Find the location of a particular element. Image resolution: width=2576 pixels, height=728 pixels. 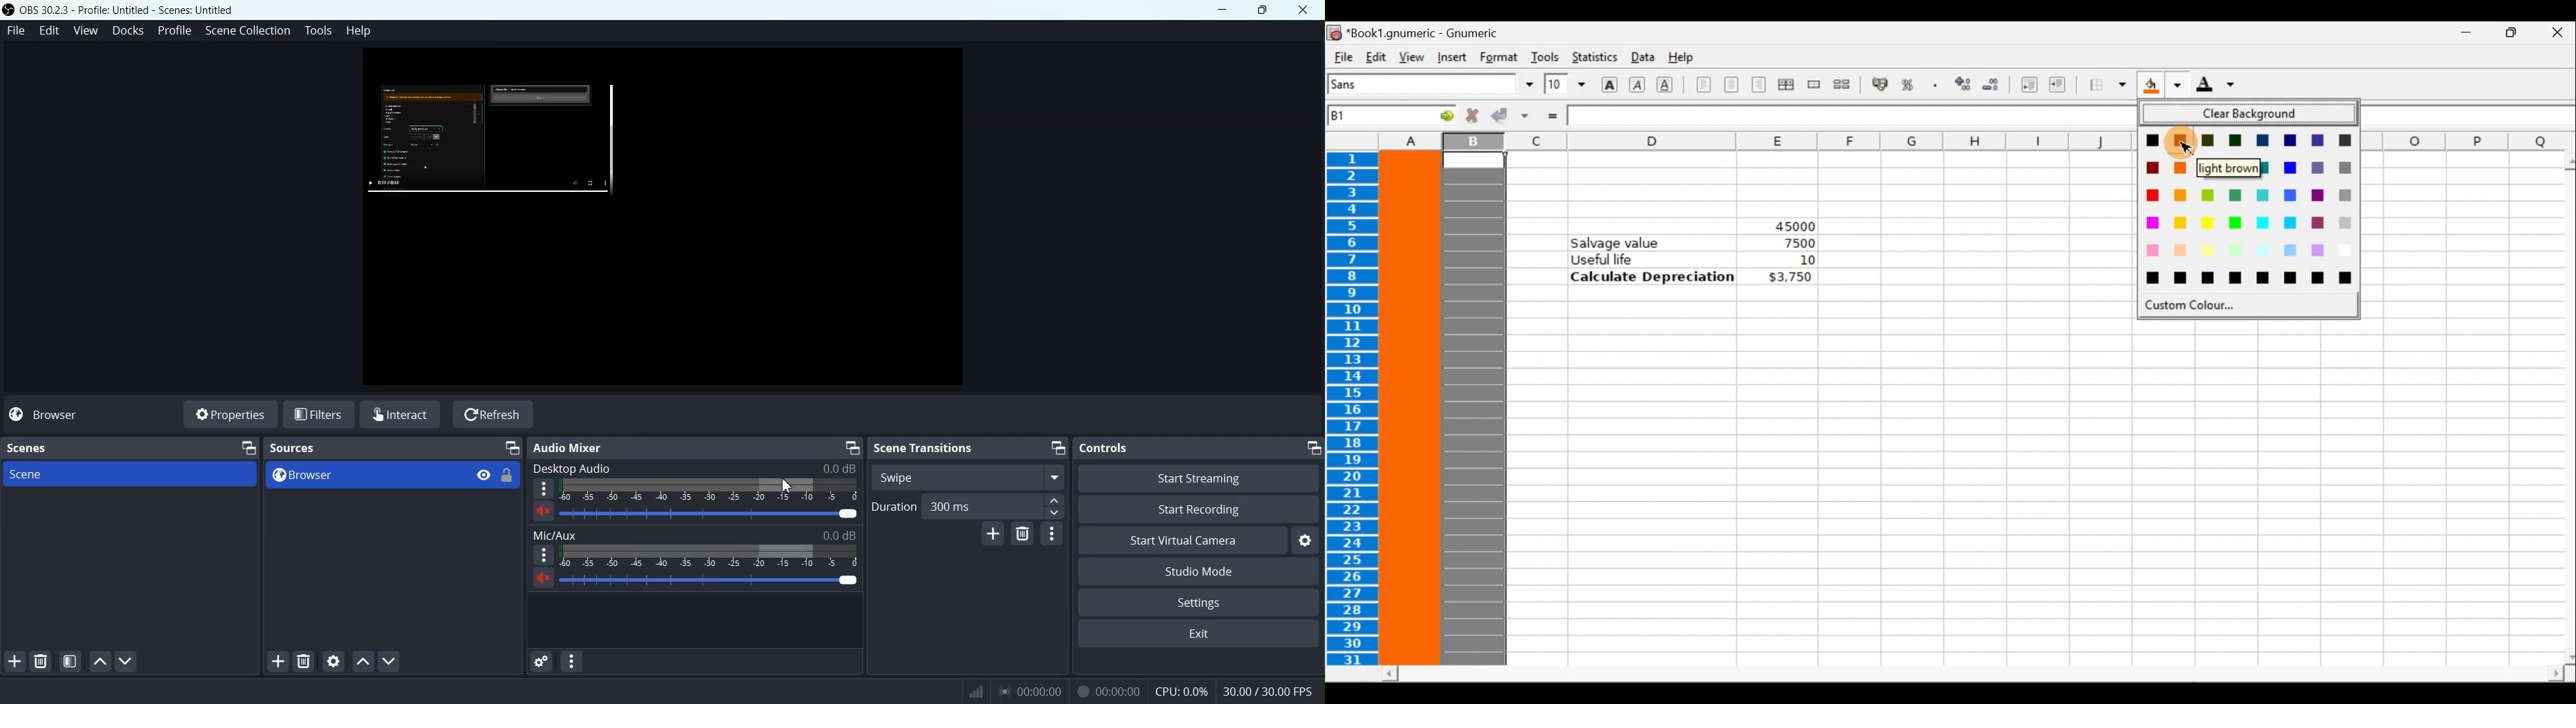

Maximize is located at coordinates (1263, 10).